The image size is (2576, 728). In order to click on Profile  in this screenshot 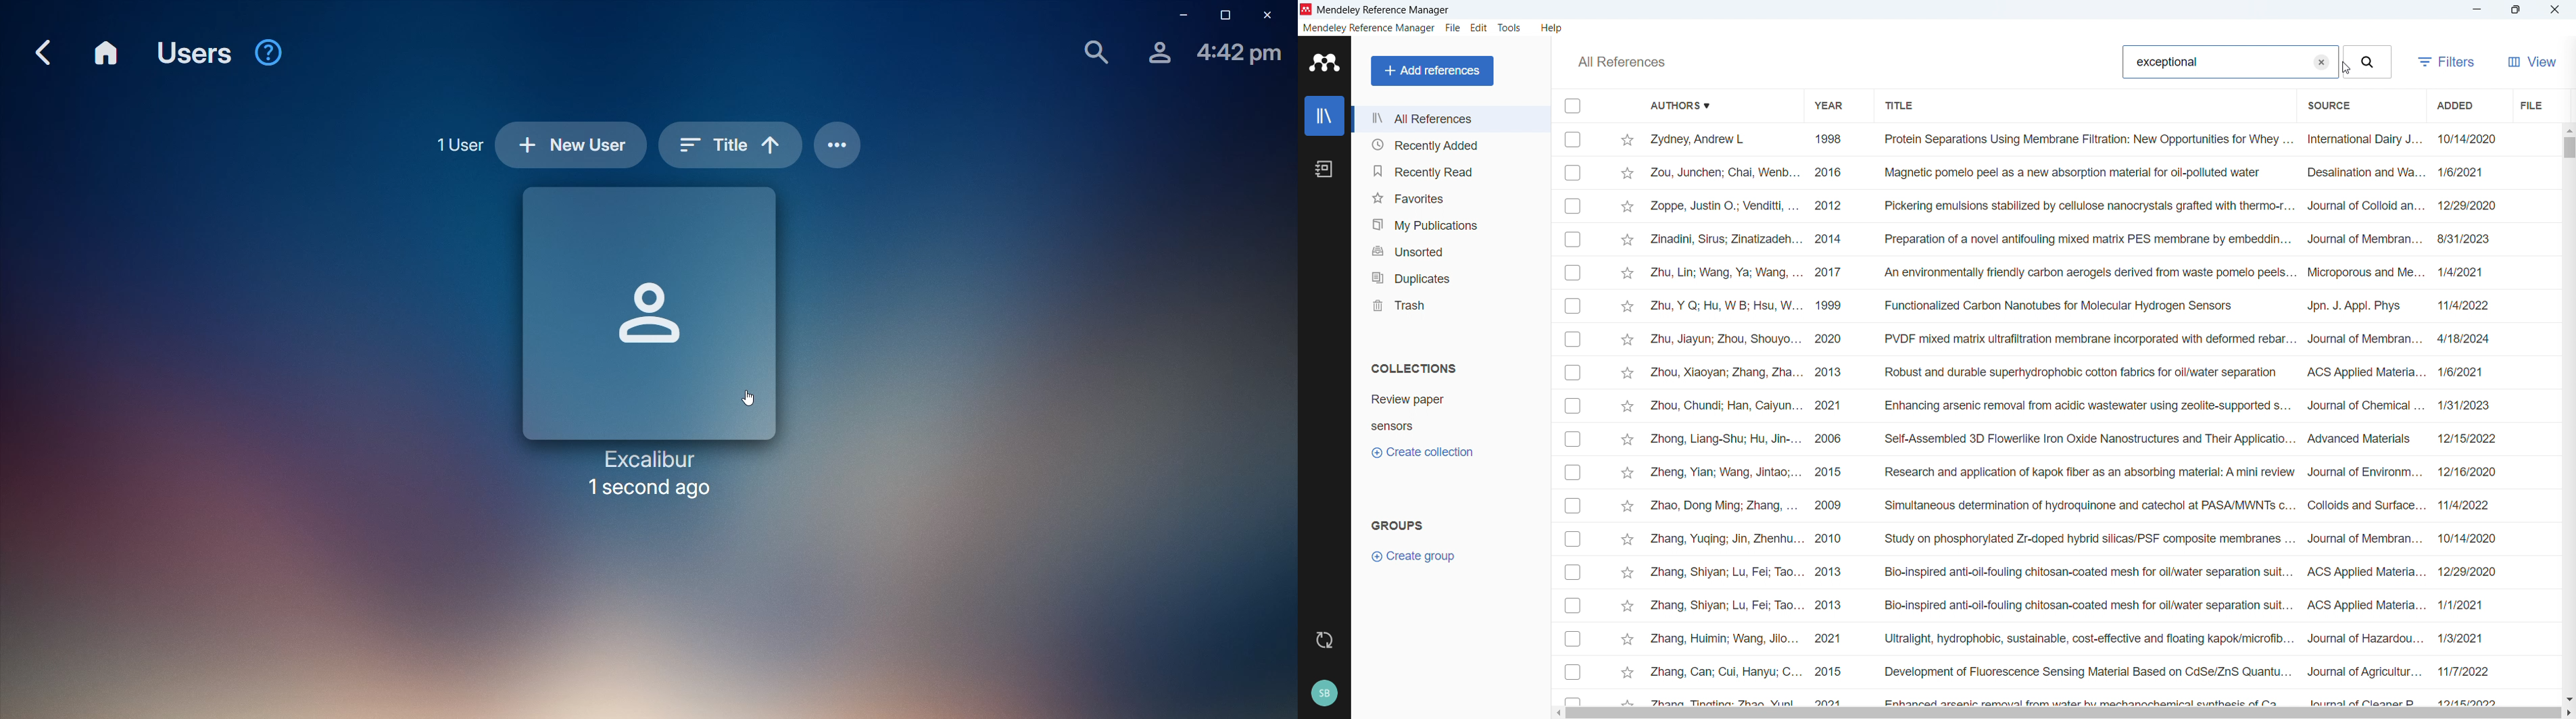, I will do `click(1324, 694)`.